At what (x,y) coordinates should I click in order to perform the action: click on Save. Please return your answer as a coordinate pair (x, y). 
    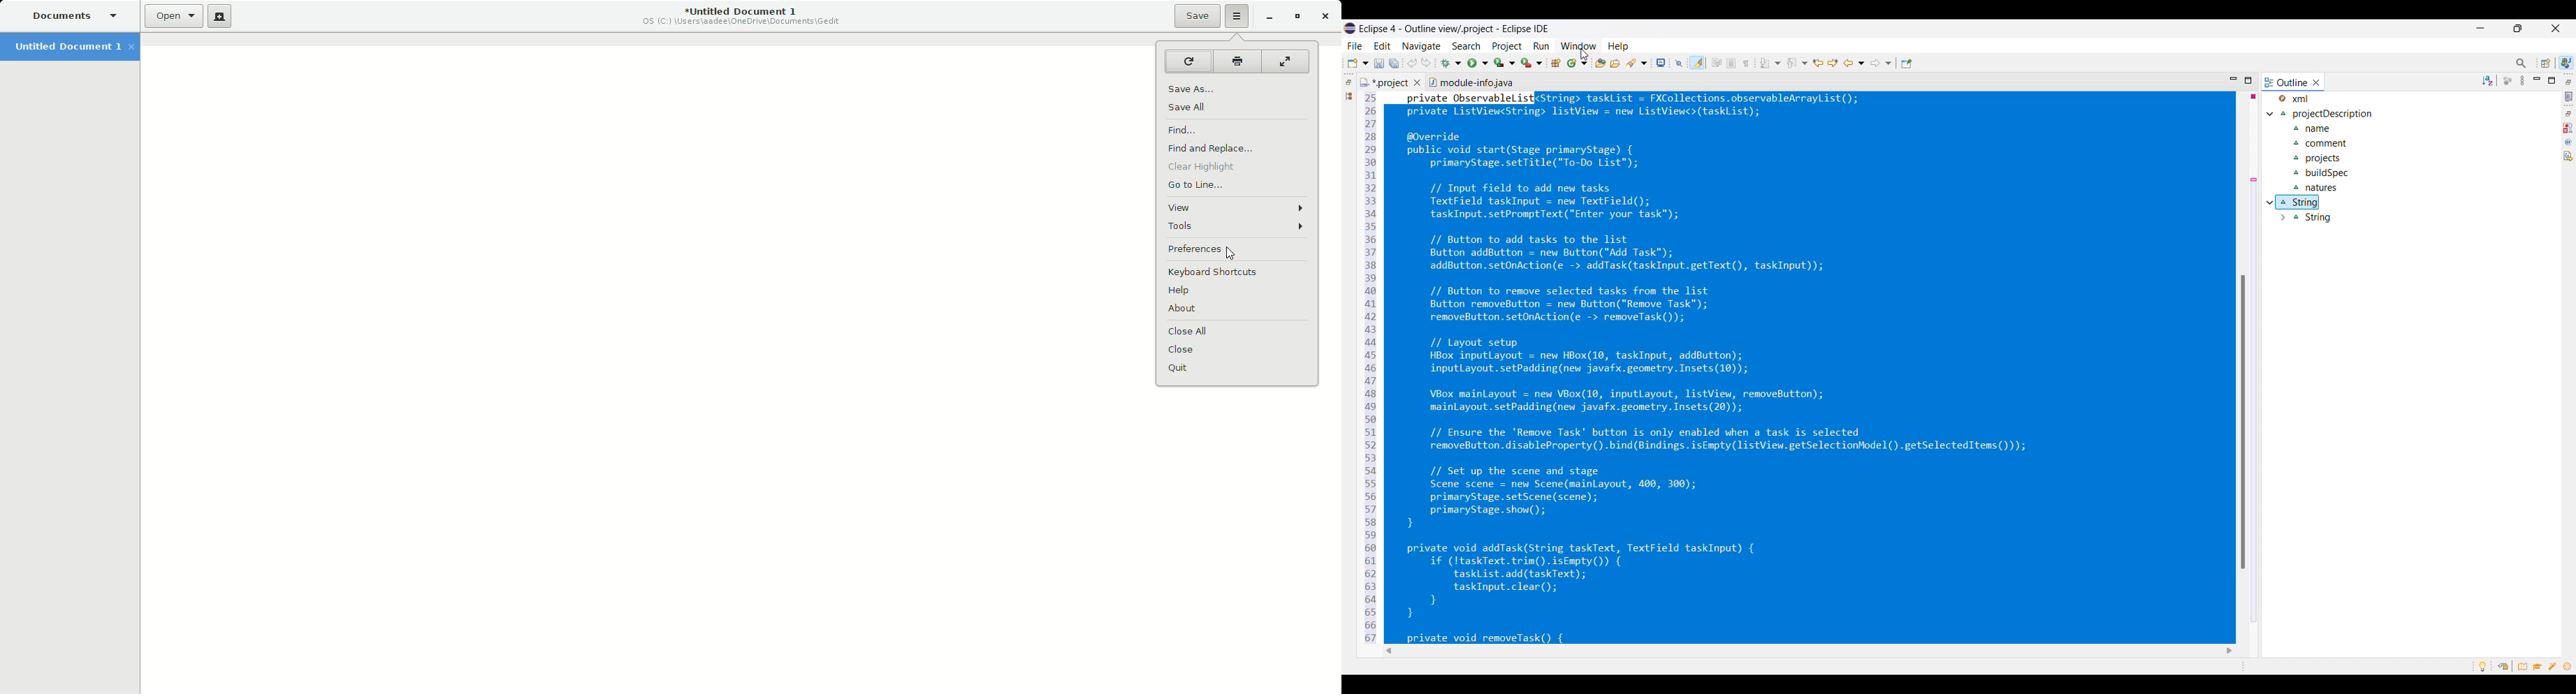
    Looking at the image, I should click on (1192, 16).